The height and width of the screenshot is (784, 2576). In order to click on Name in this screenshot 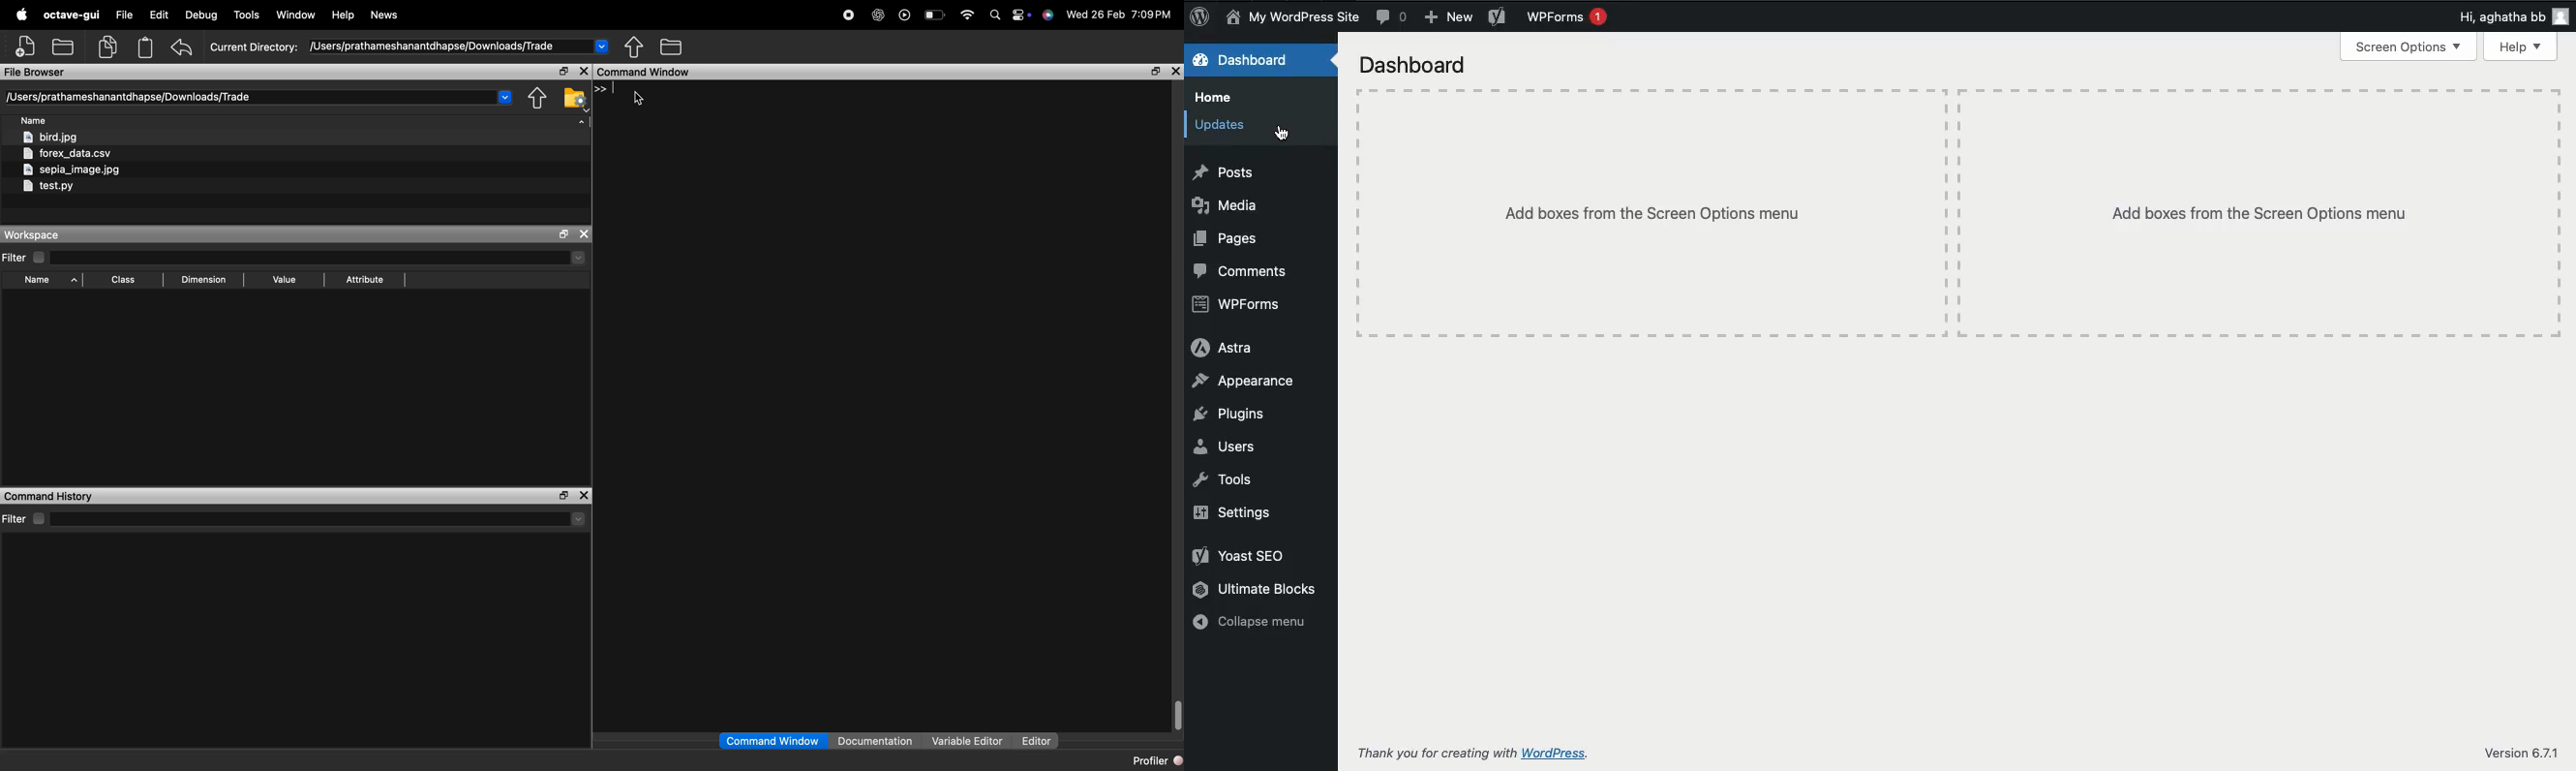, I will do `click(1296, 17)`.